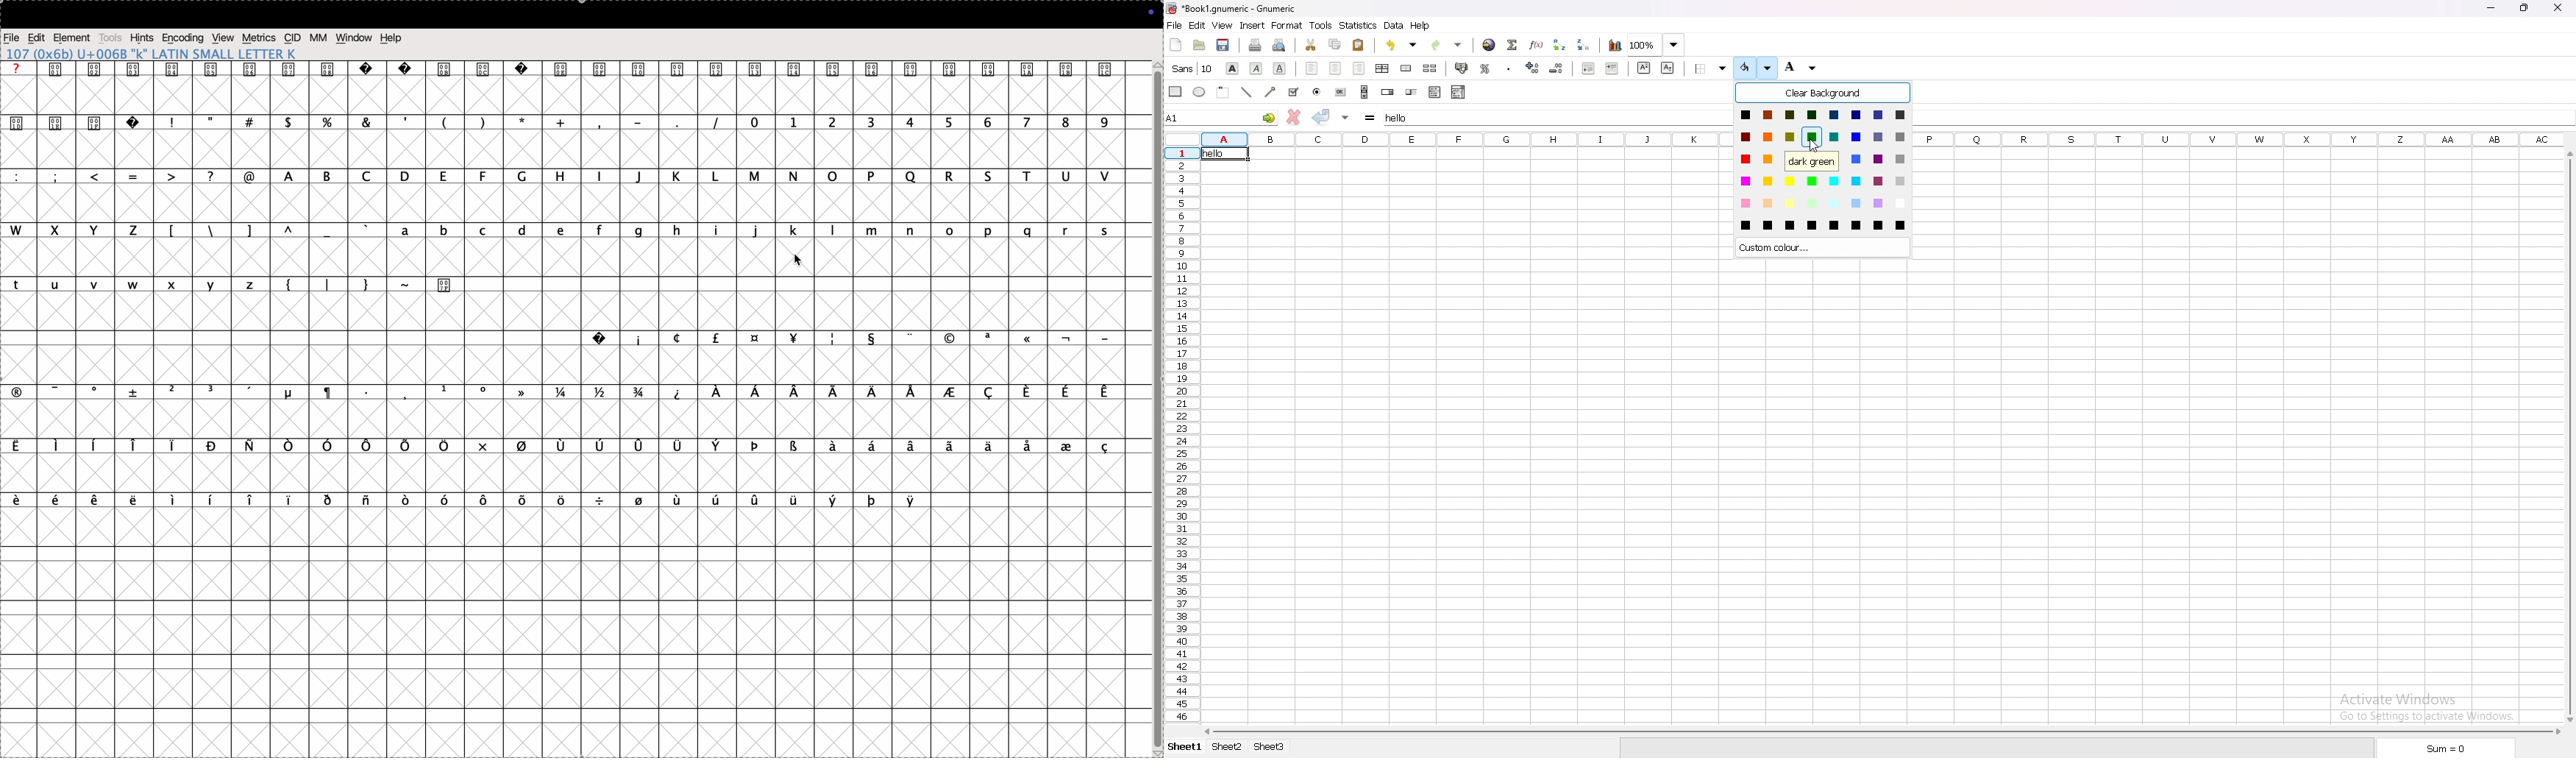 This screenshot has width=2576, height=784. I want to click on increase decimals, so click(1534, 68).